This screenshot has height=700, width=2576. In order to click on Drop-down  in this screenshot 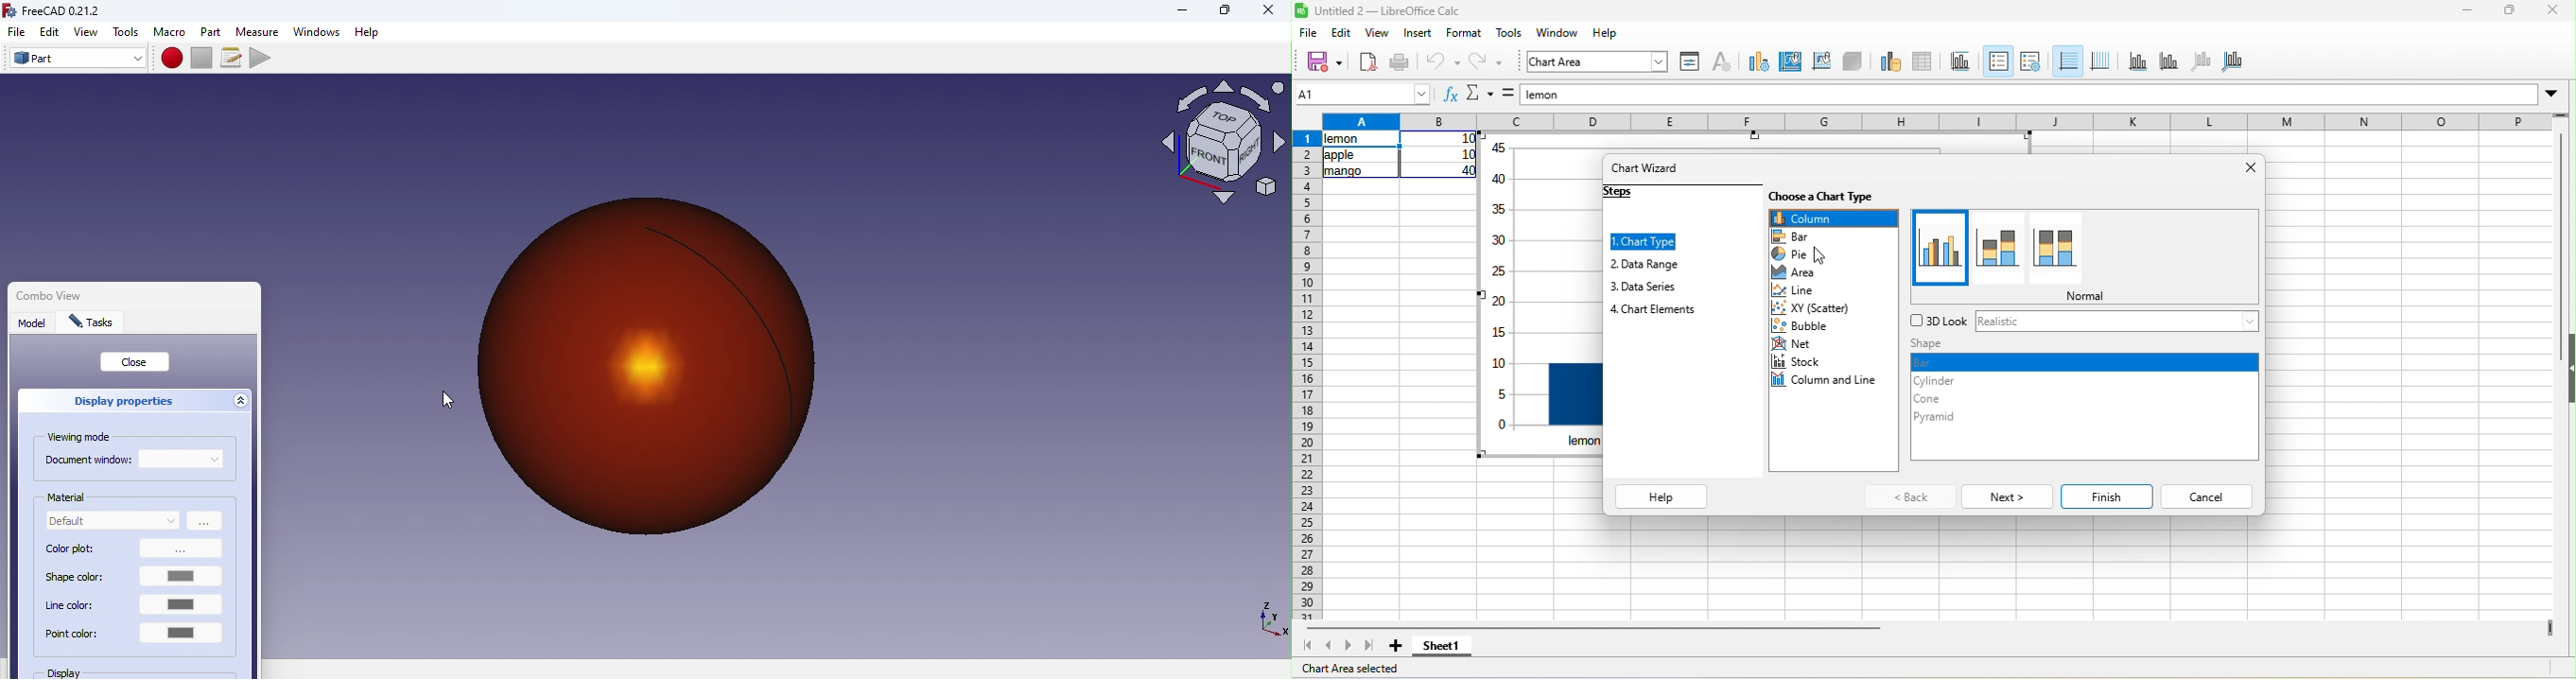, I will do `click(2554, 94)`.